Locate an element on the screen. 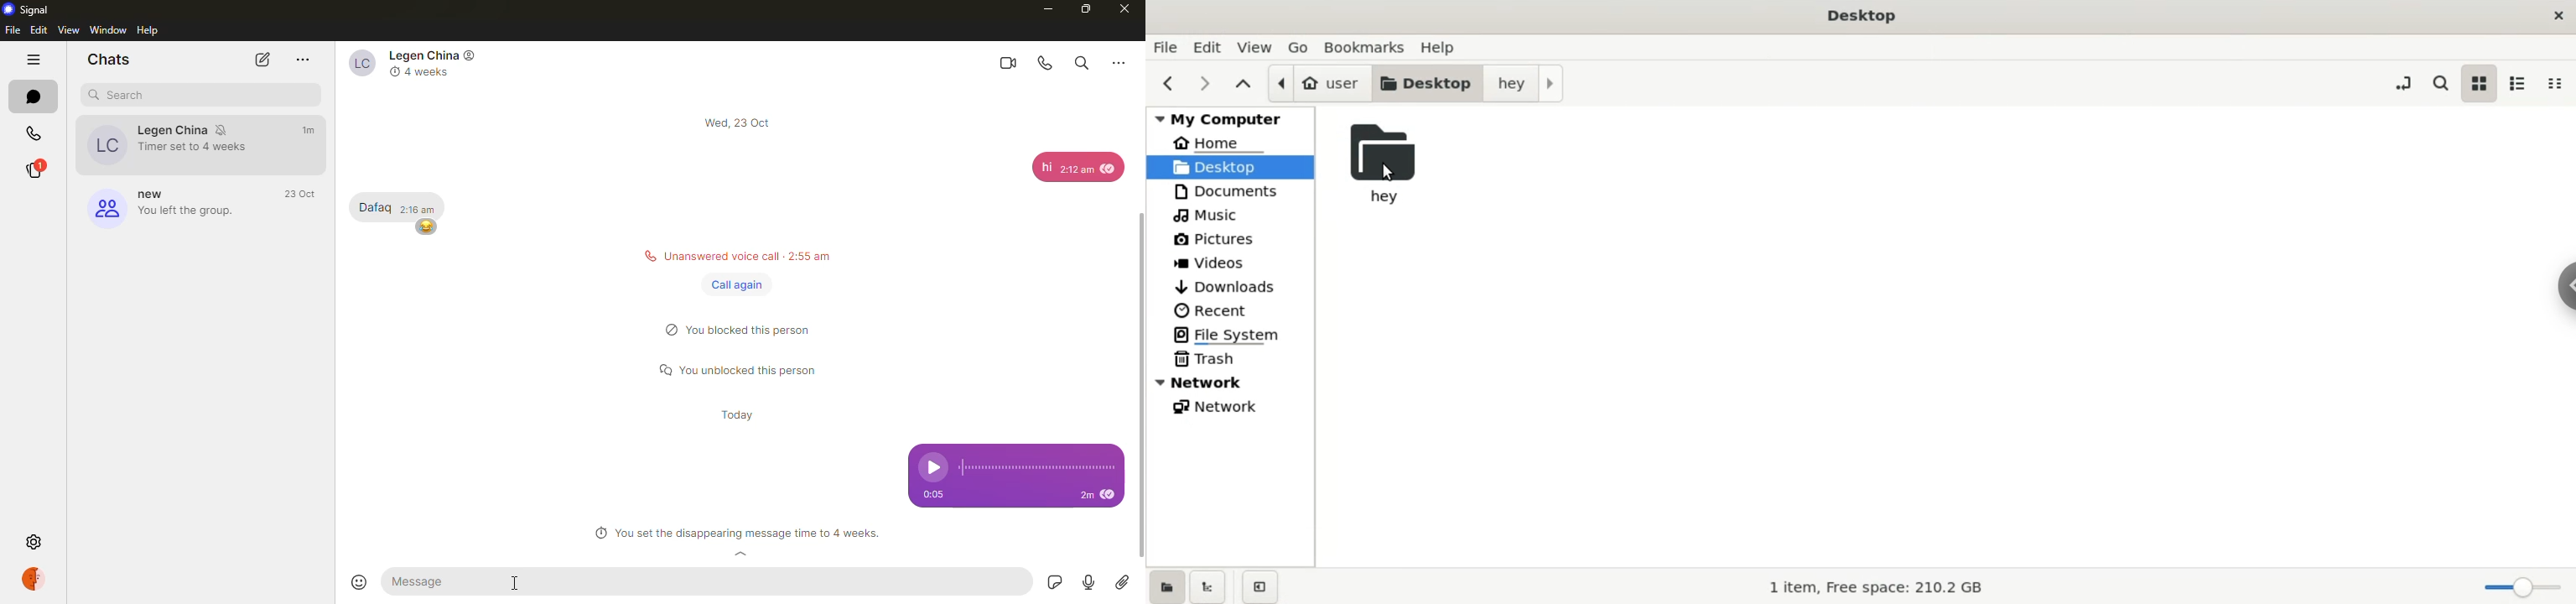 The height and width of the screenshot is (616, 2576). 1m is located at coordinates (310, 130).